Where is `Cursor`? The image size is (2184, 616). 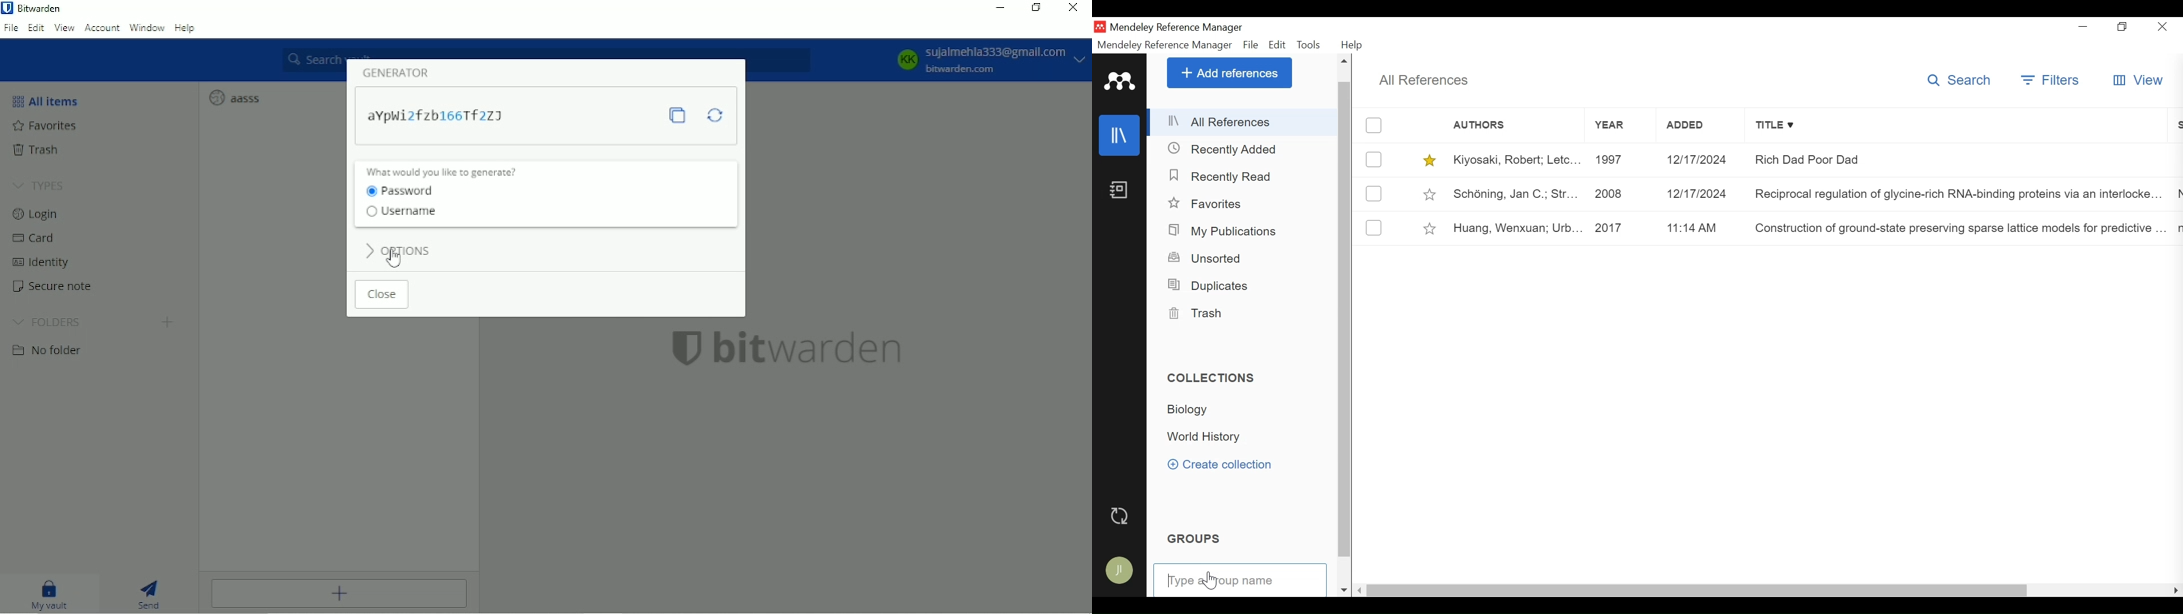 Cursor is located at coordinates (1212, 582).